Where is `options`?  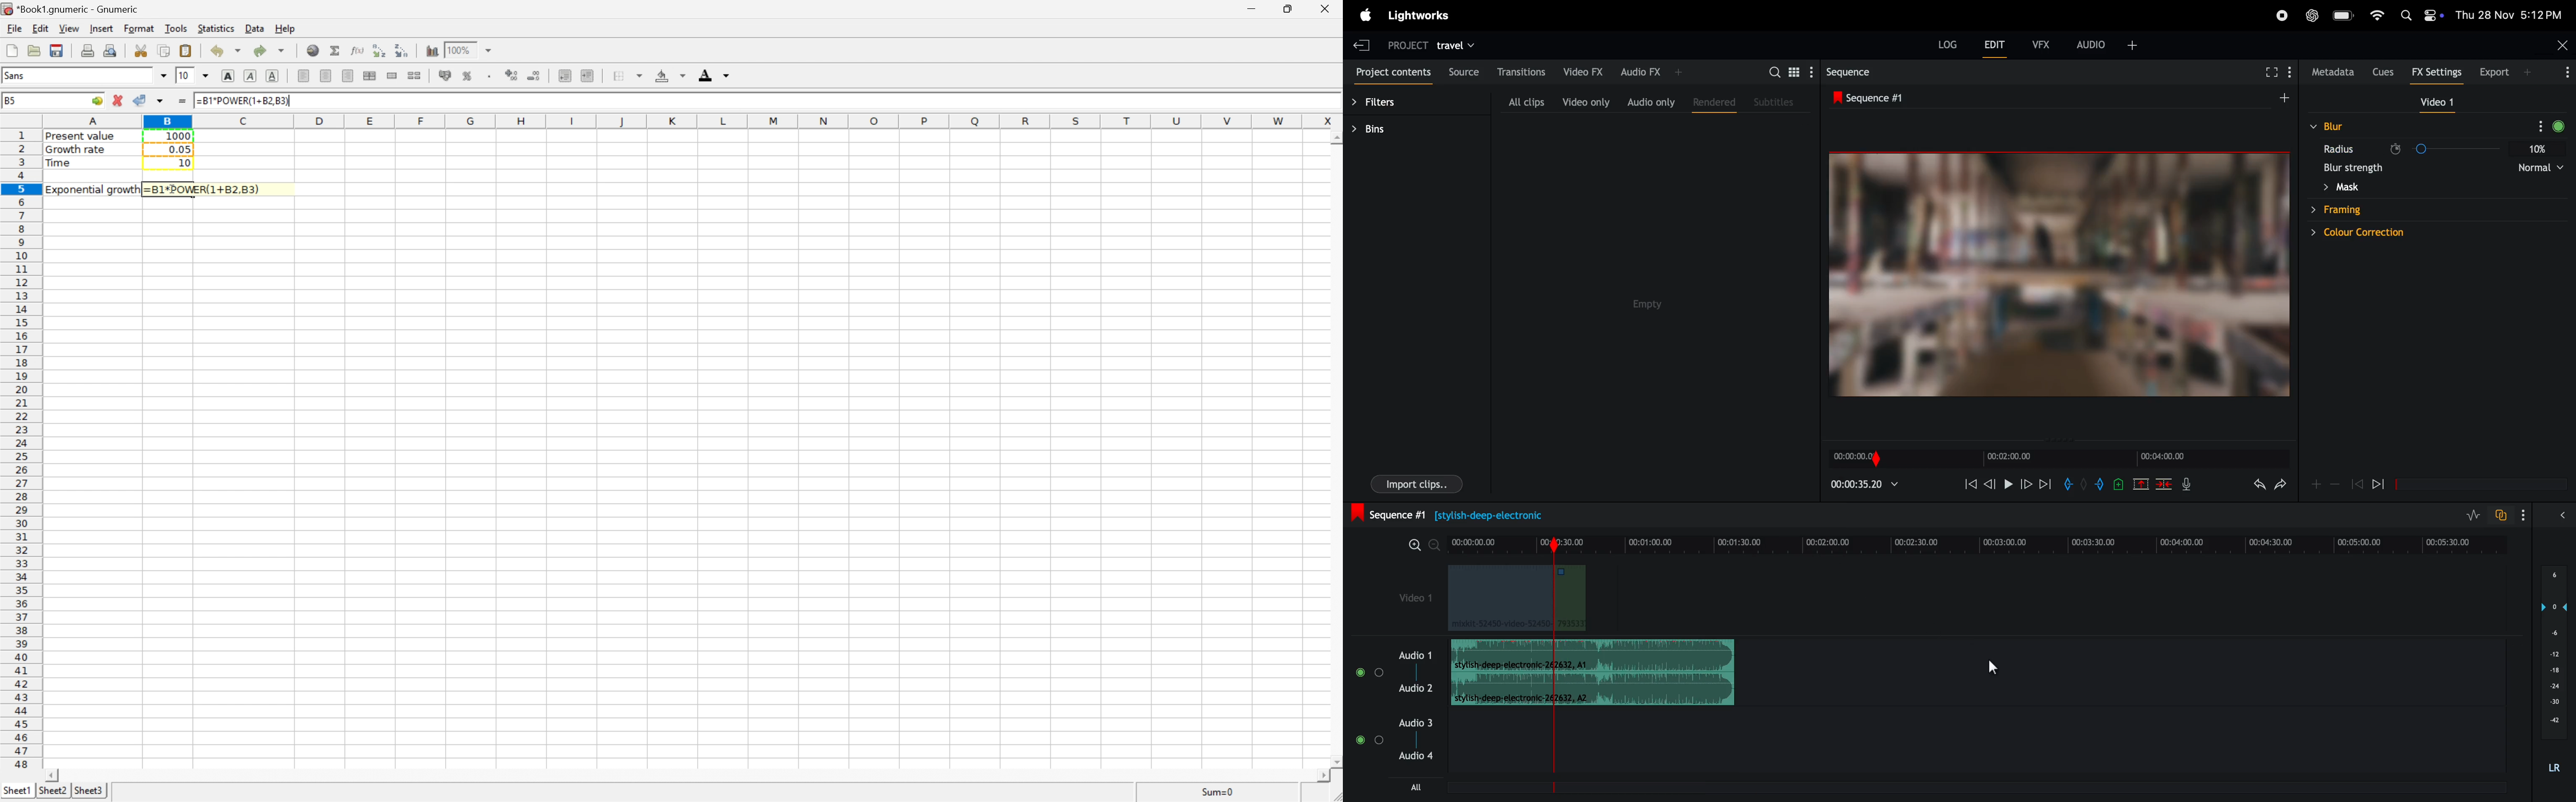
options is located at coordinates (2565, 71).